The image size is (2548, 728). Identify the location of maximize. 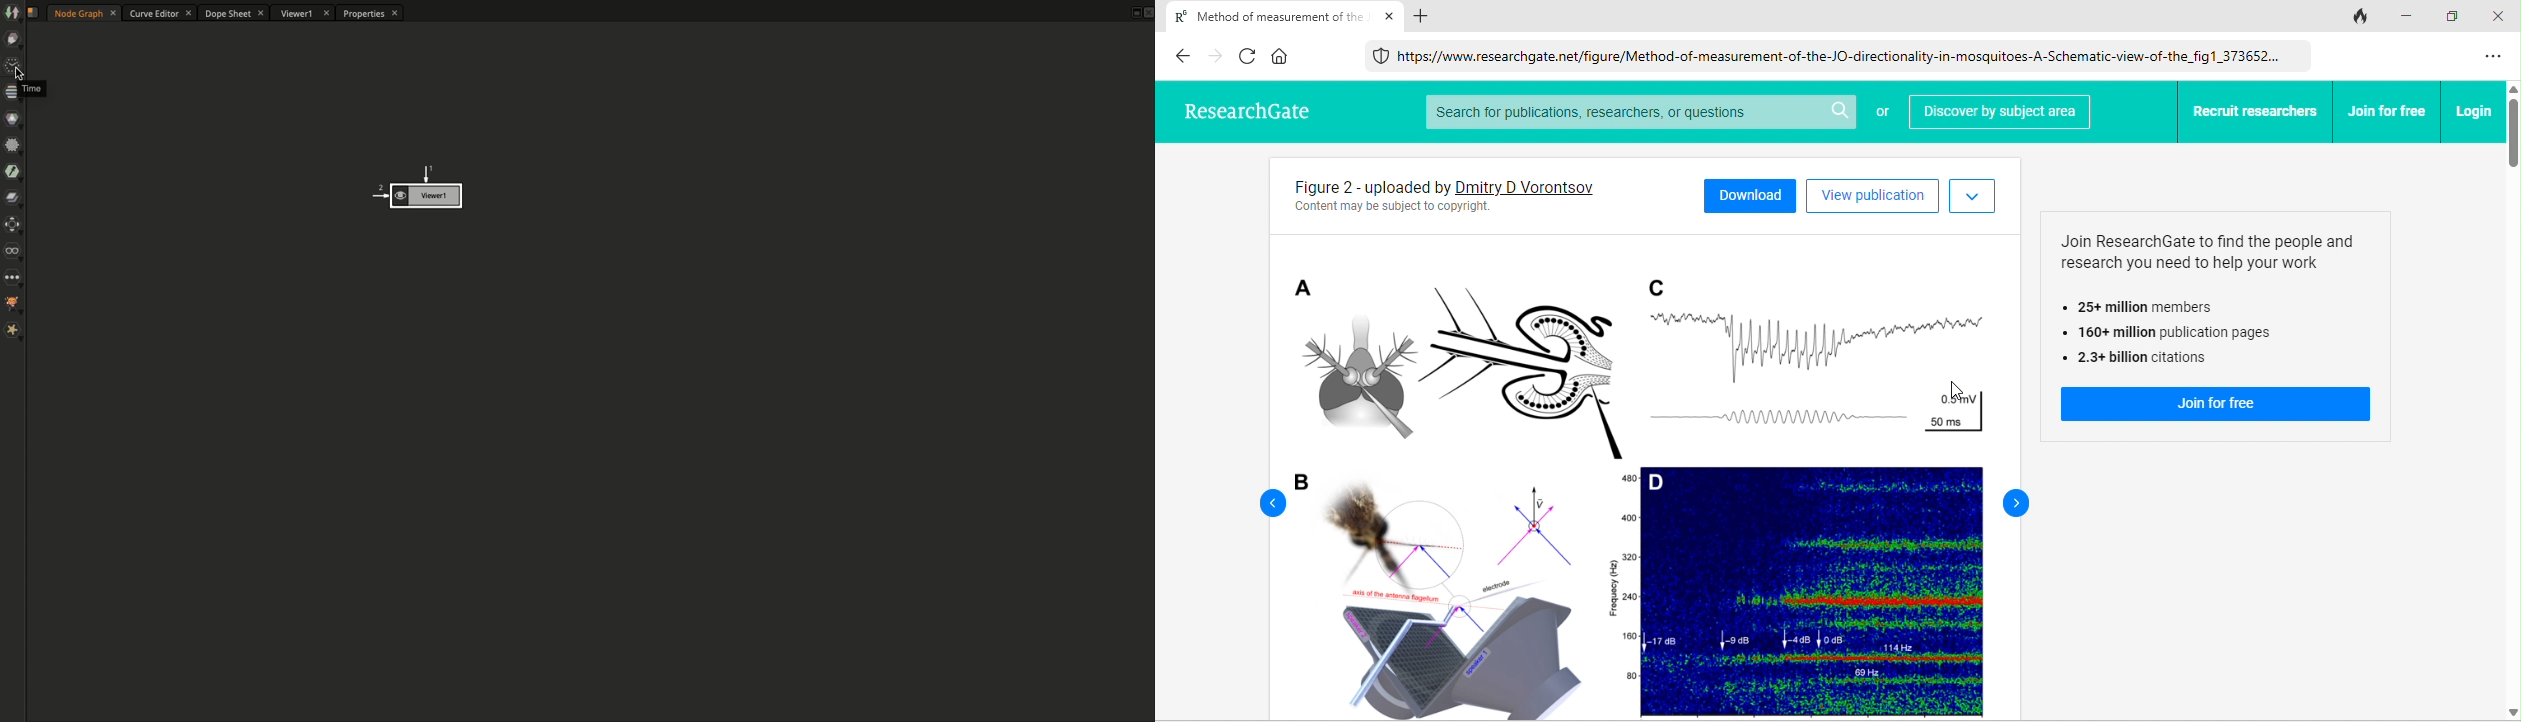
(2457, 17).